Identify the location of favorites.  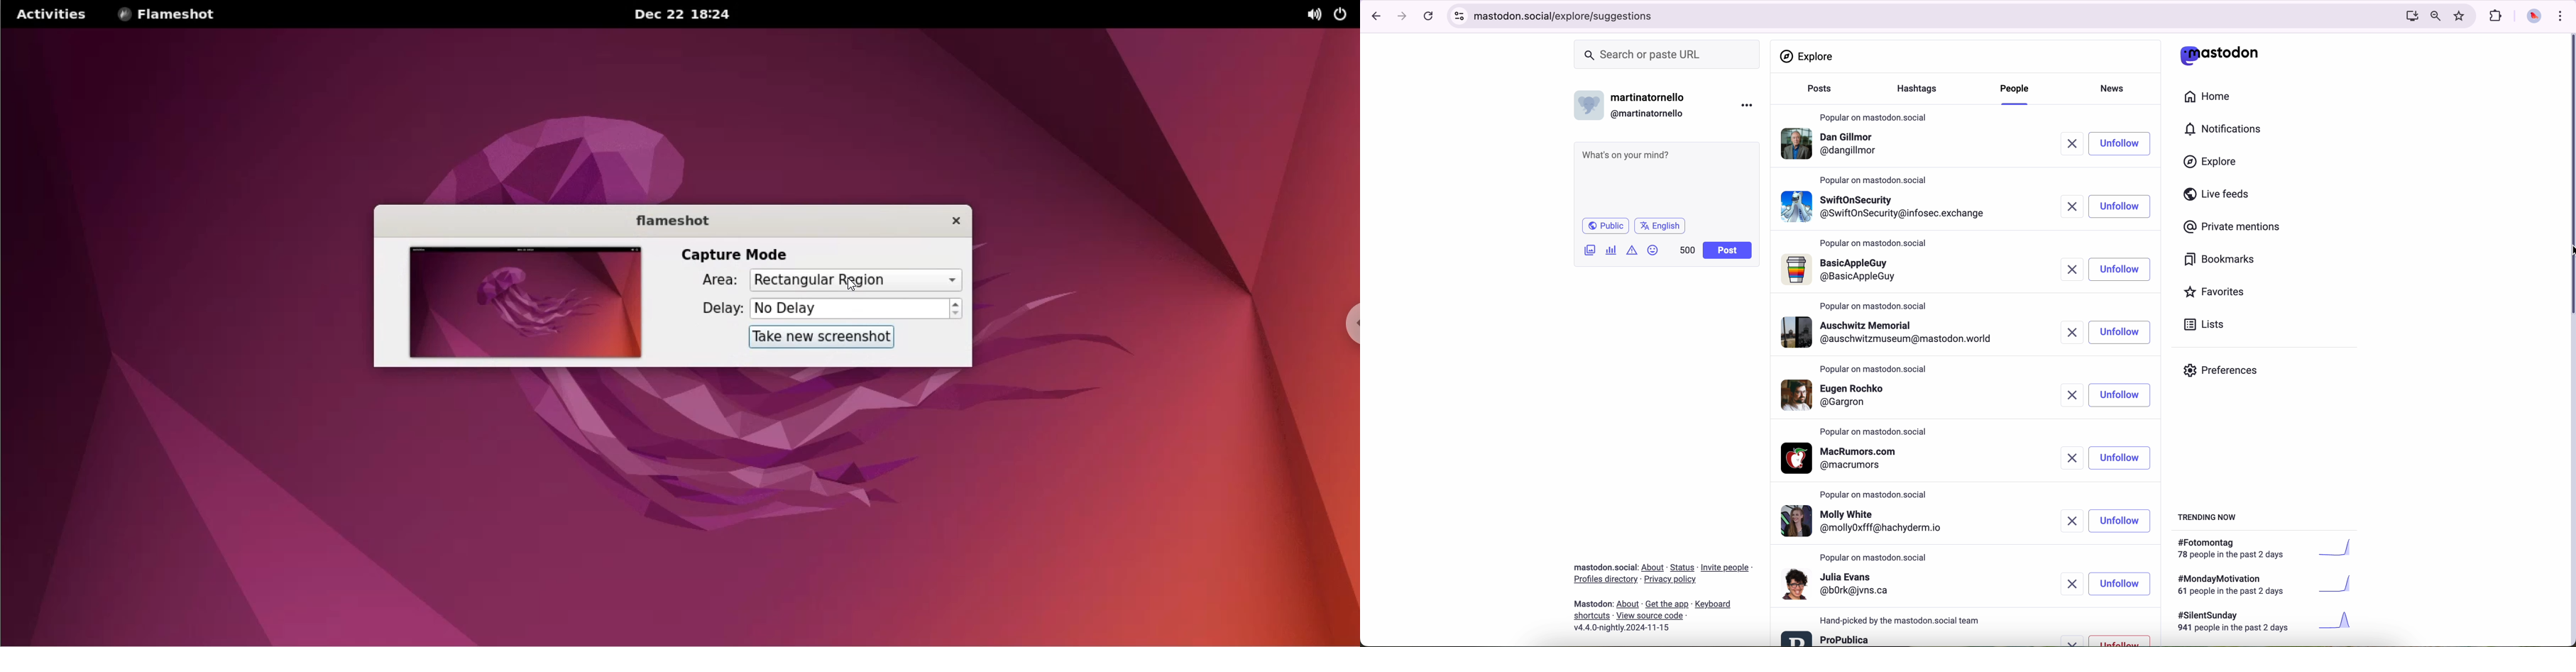
(2219, 293).